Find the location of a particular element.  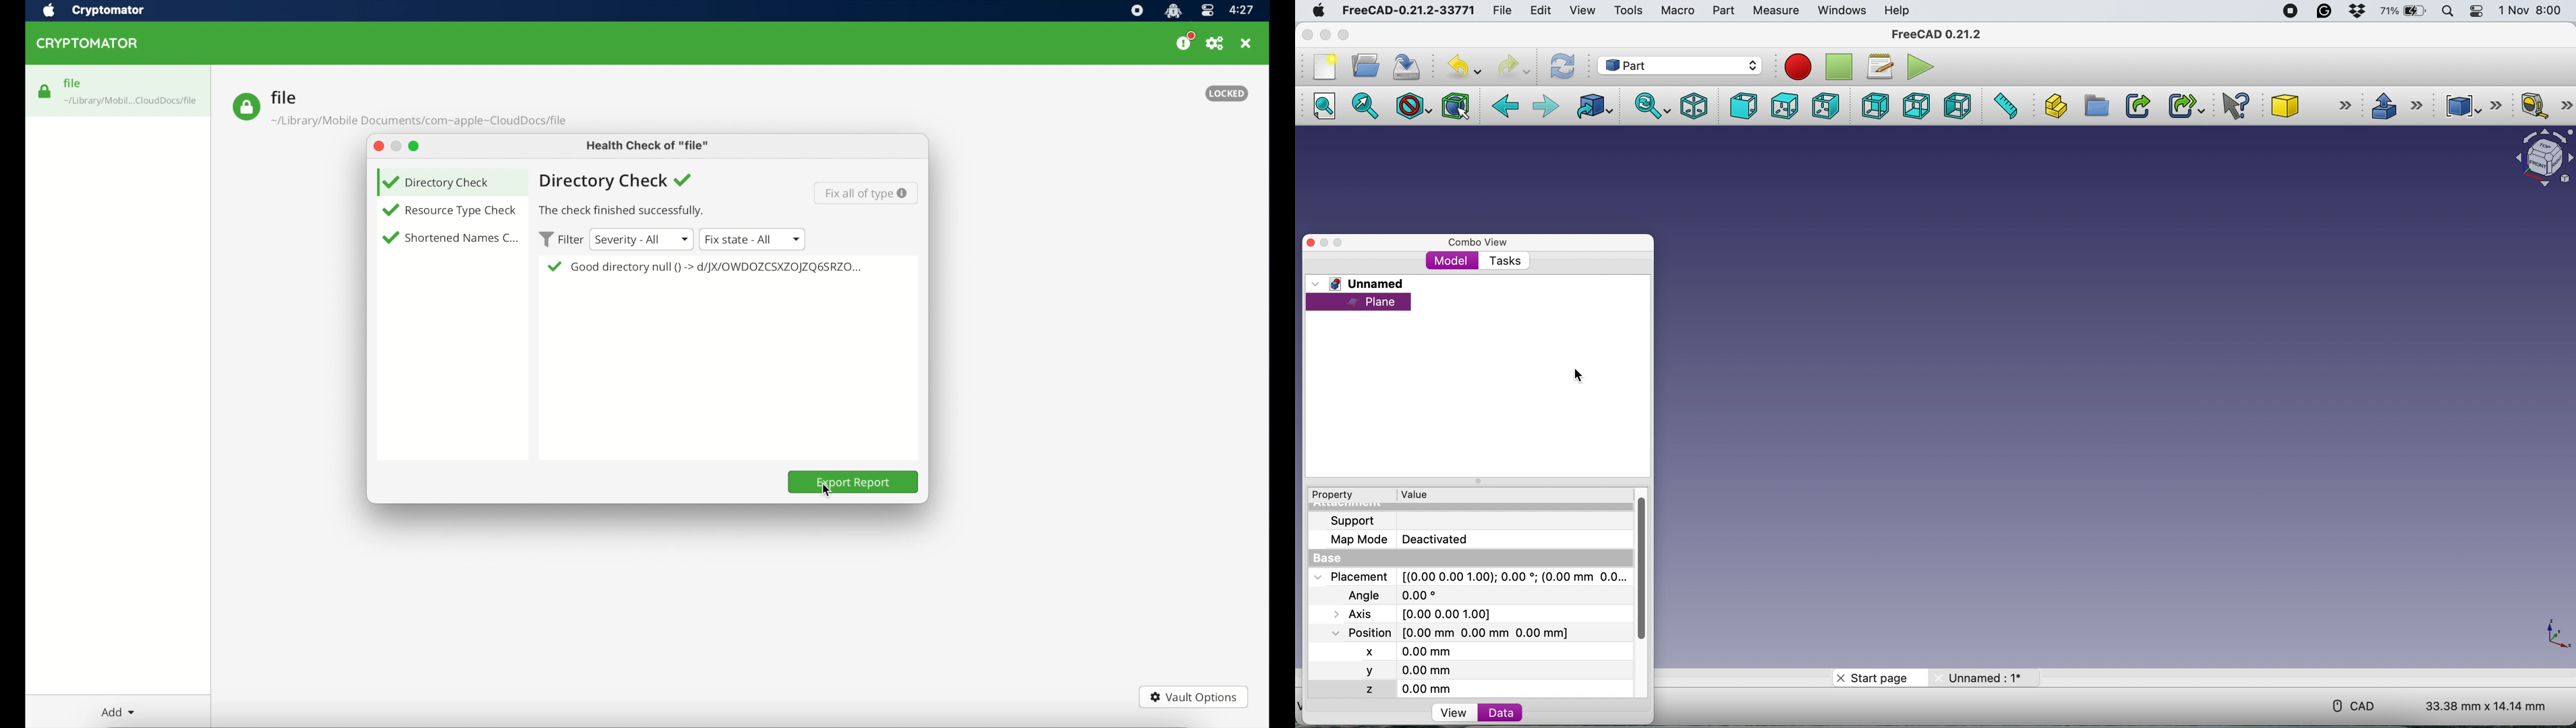

edit is located at coordinates (1543, 12).